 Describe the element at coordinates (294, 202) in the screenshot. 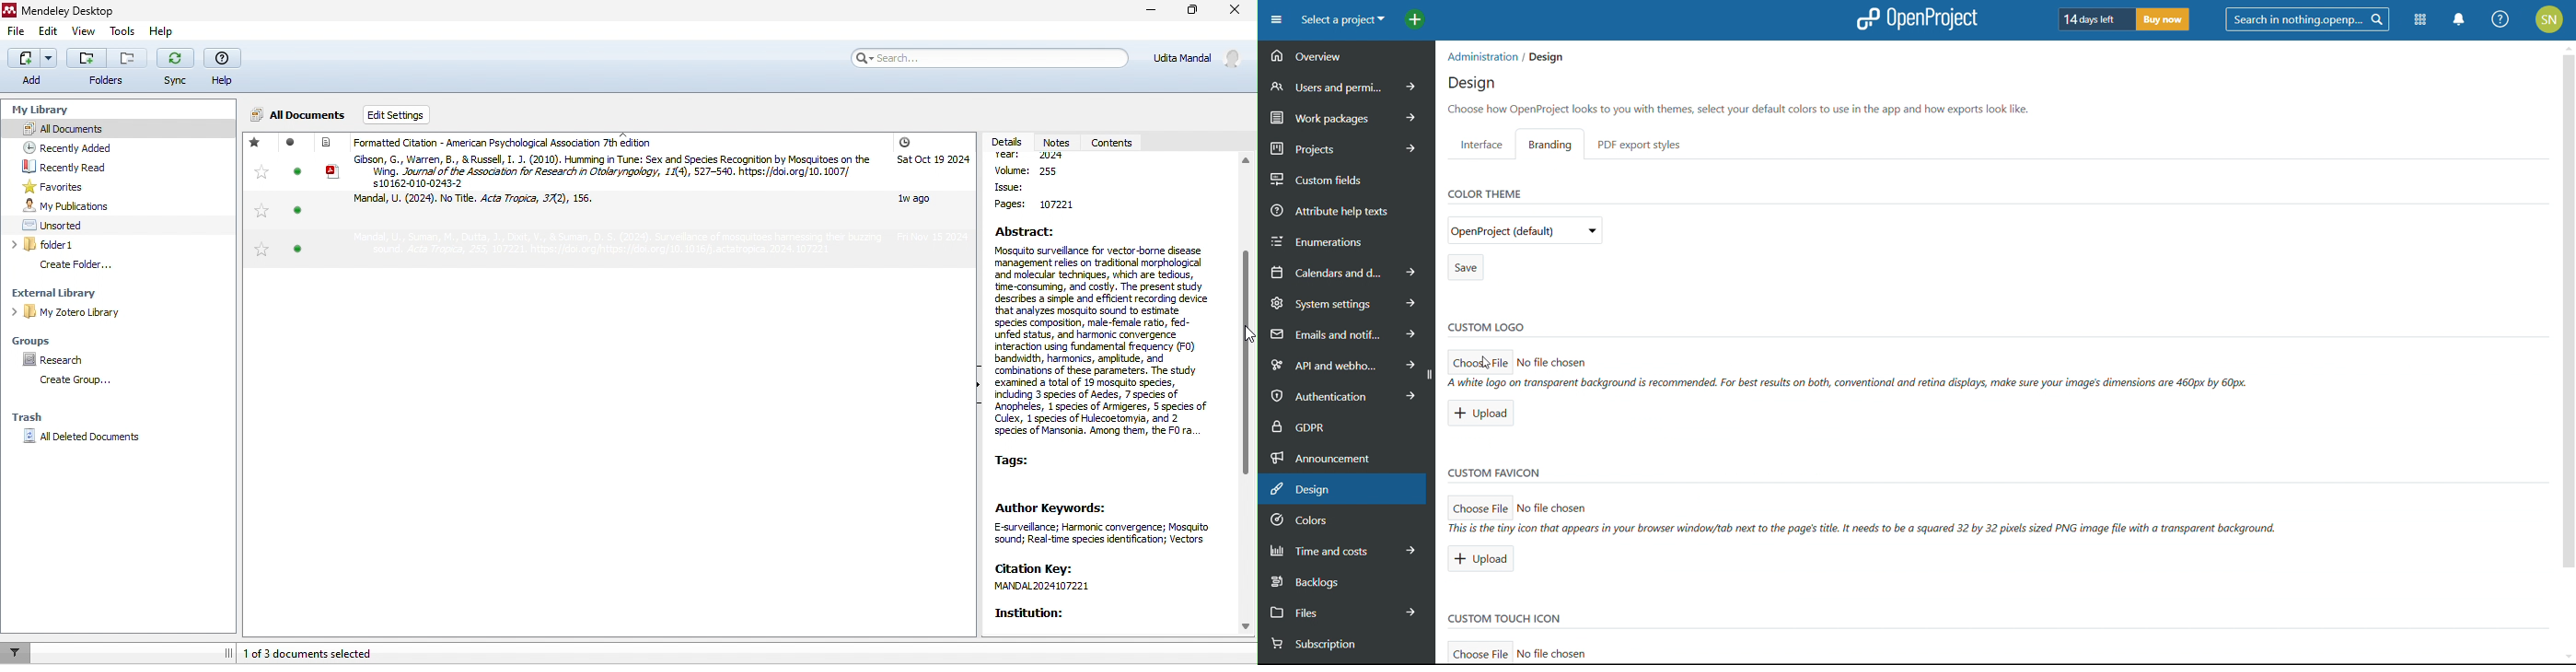

I see `read/unread` at that location.